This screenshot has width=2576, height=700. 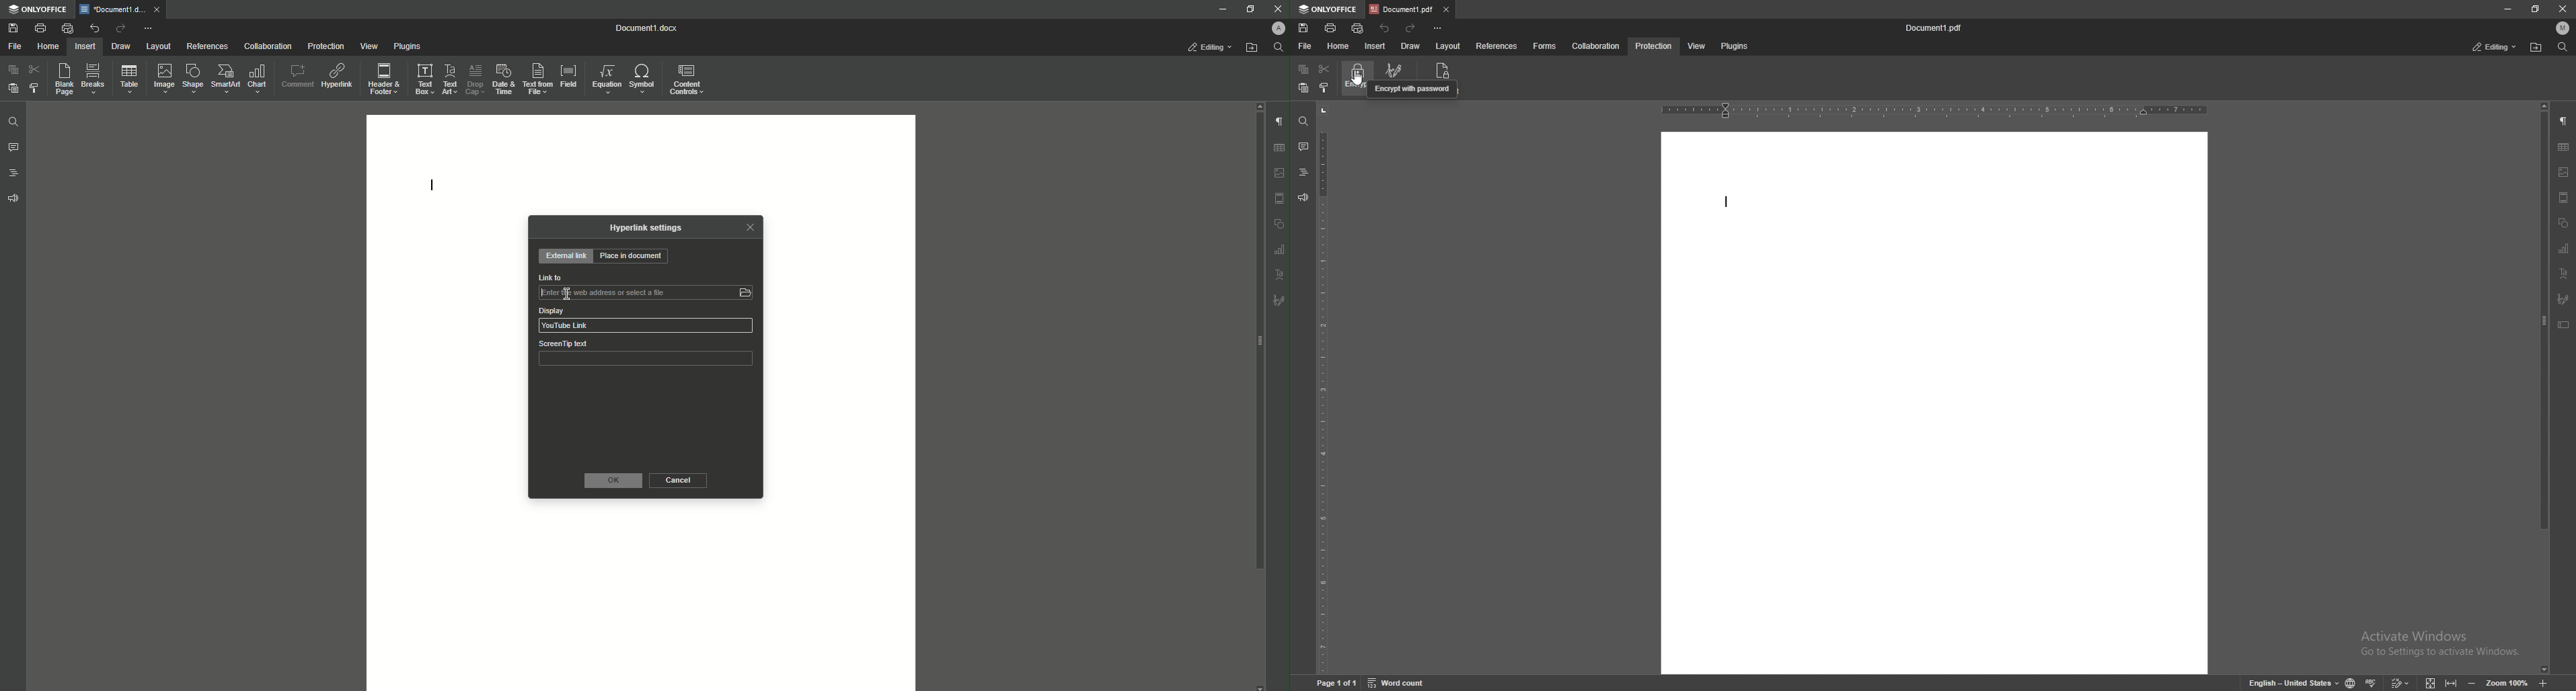 I want to click on YouTube Link, so click(x=567, y=326).